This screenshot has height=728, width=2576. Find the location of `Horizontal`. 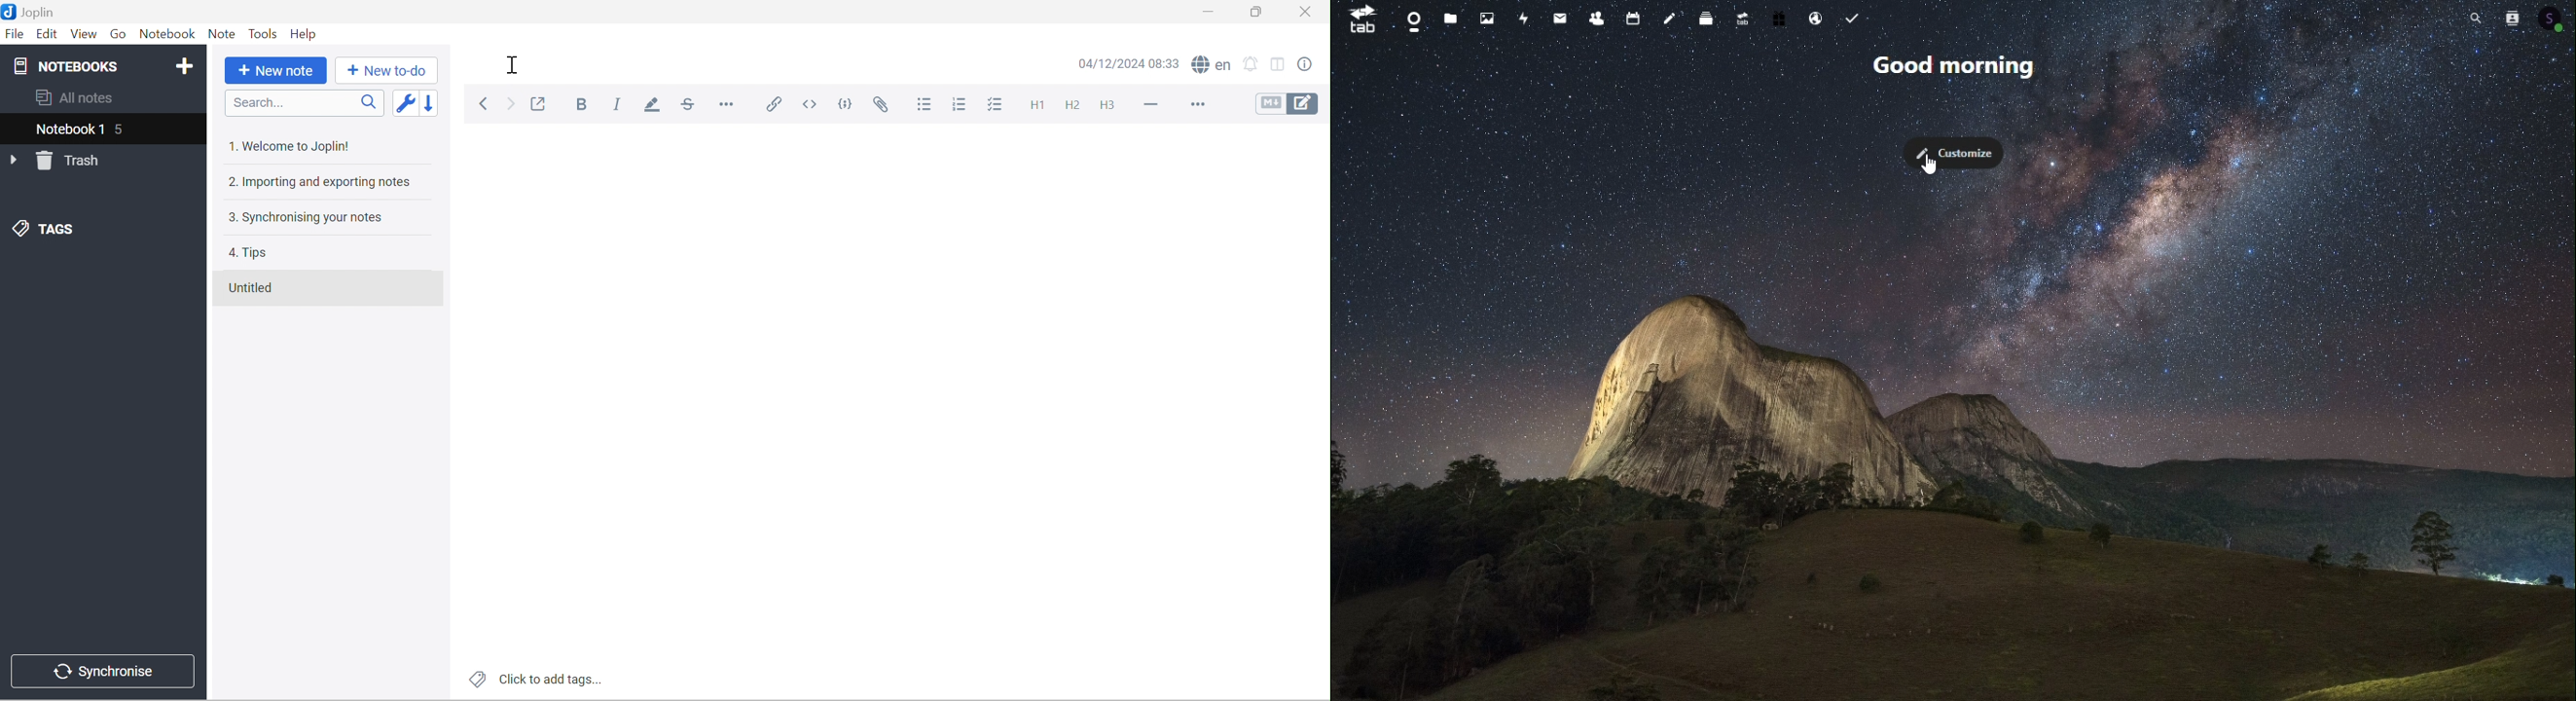

Horizontal is located at coordinates (727, 103).